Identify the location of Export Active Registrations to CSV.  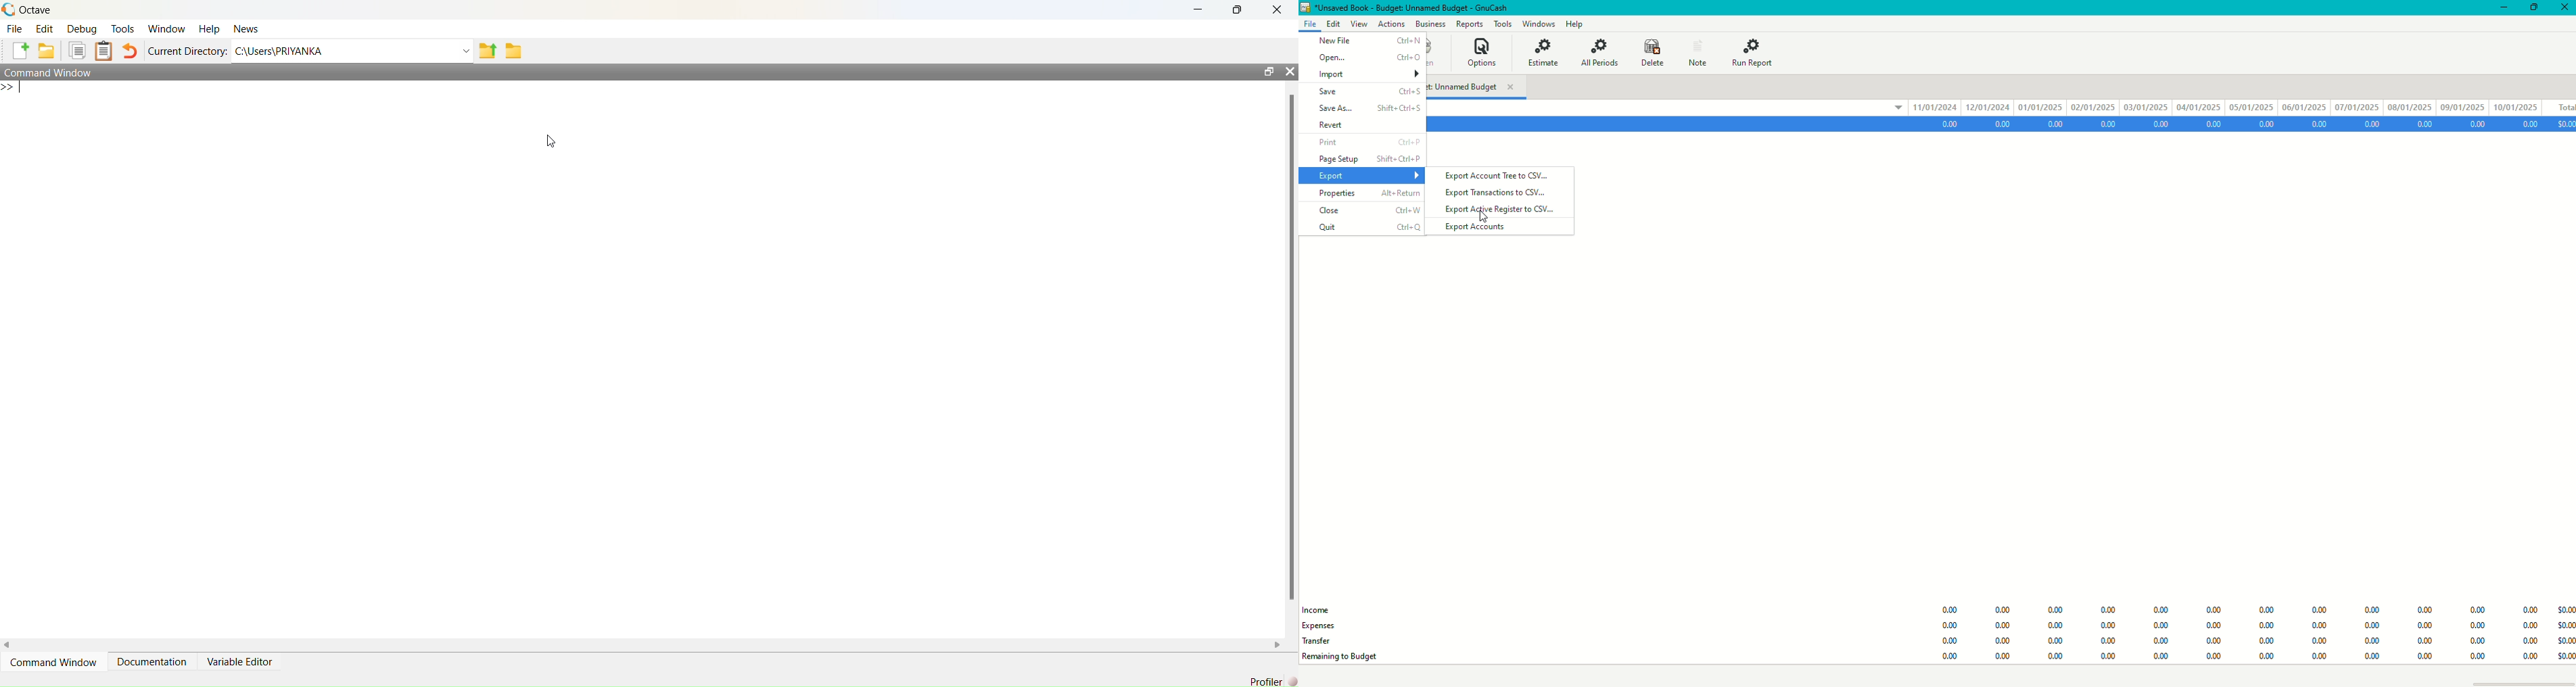
(1502, 210).